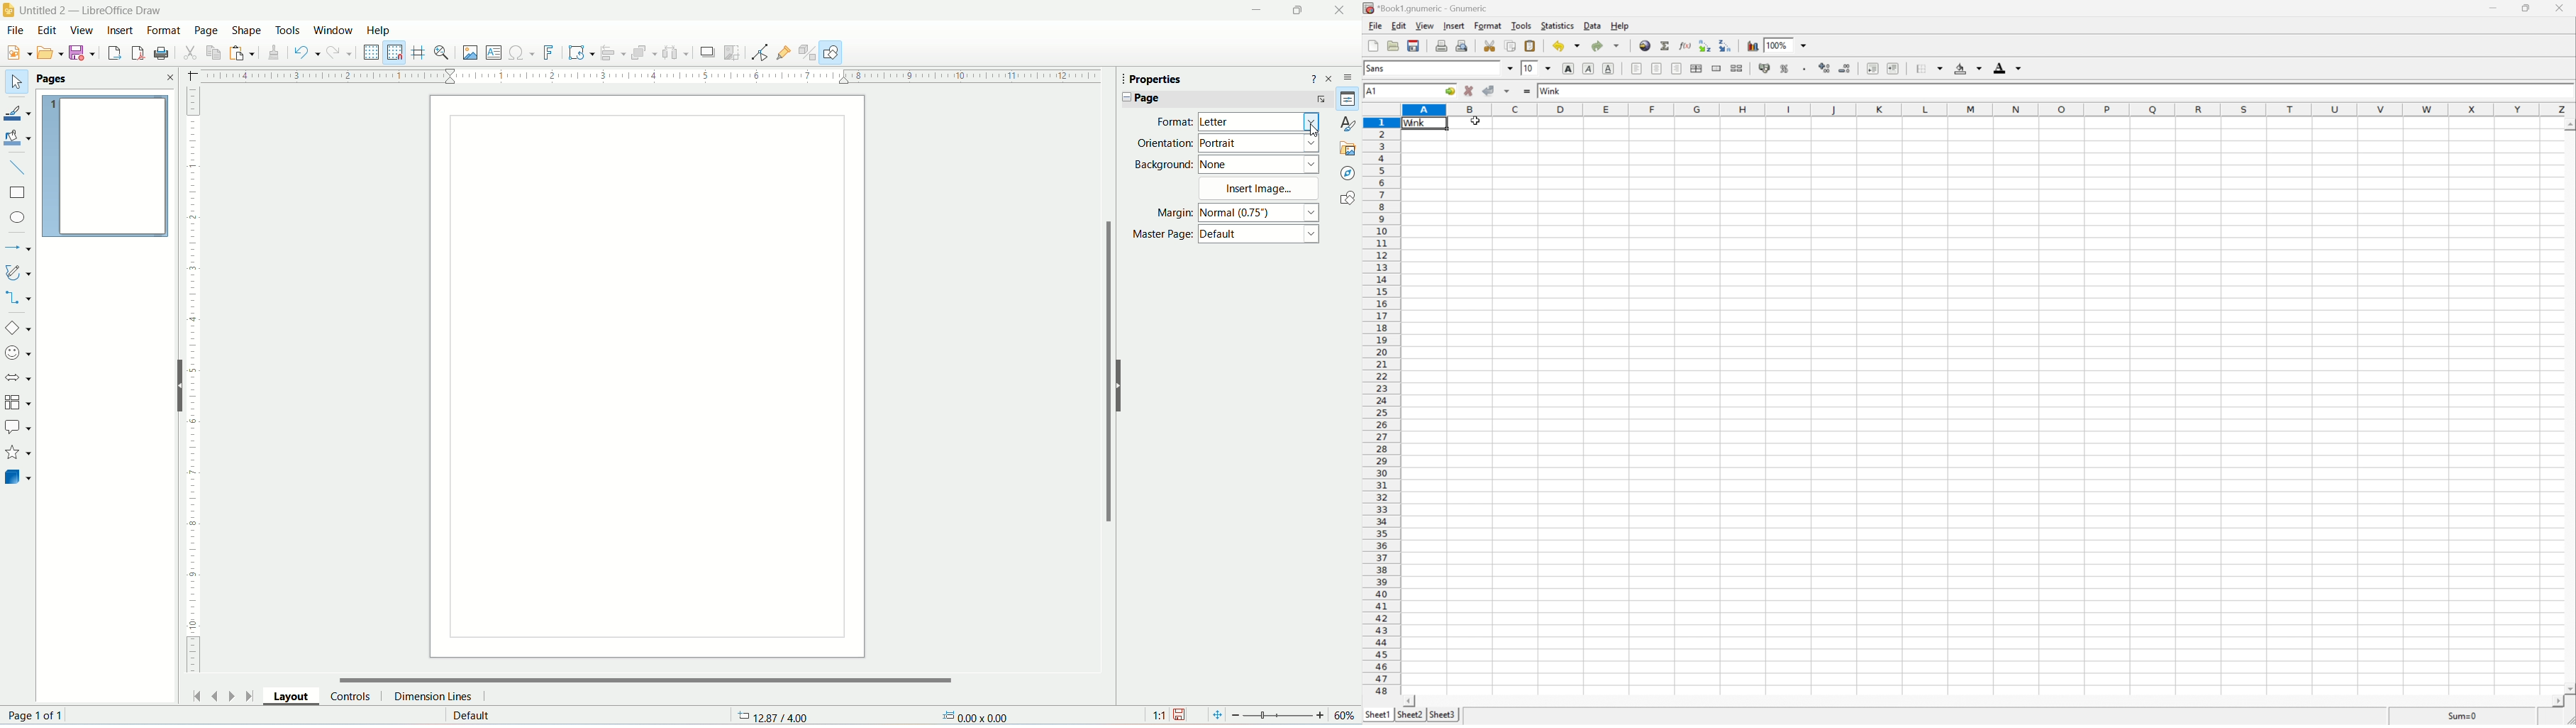 The width and height of the screenshot is (2576, 728). I want to click on file, so click(16, 31).